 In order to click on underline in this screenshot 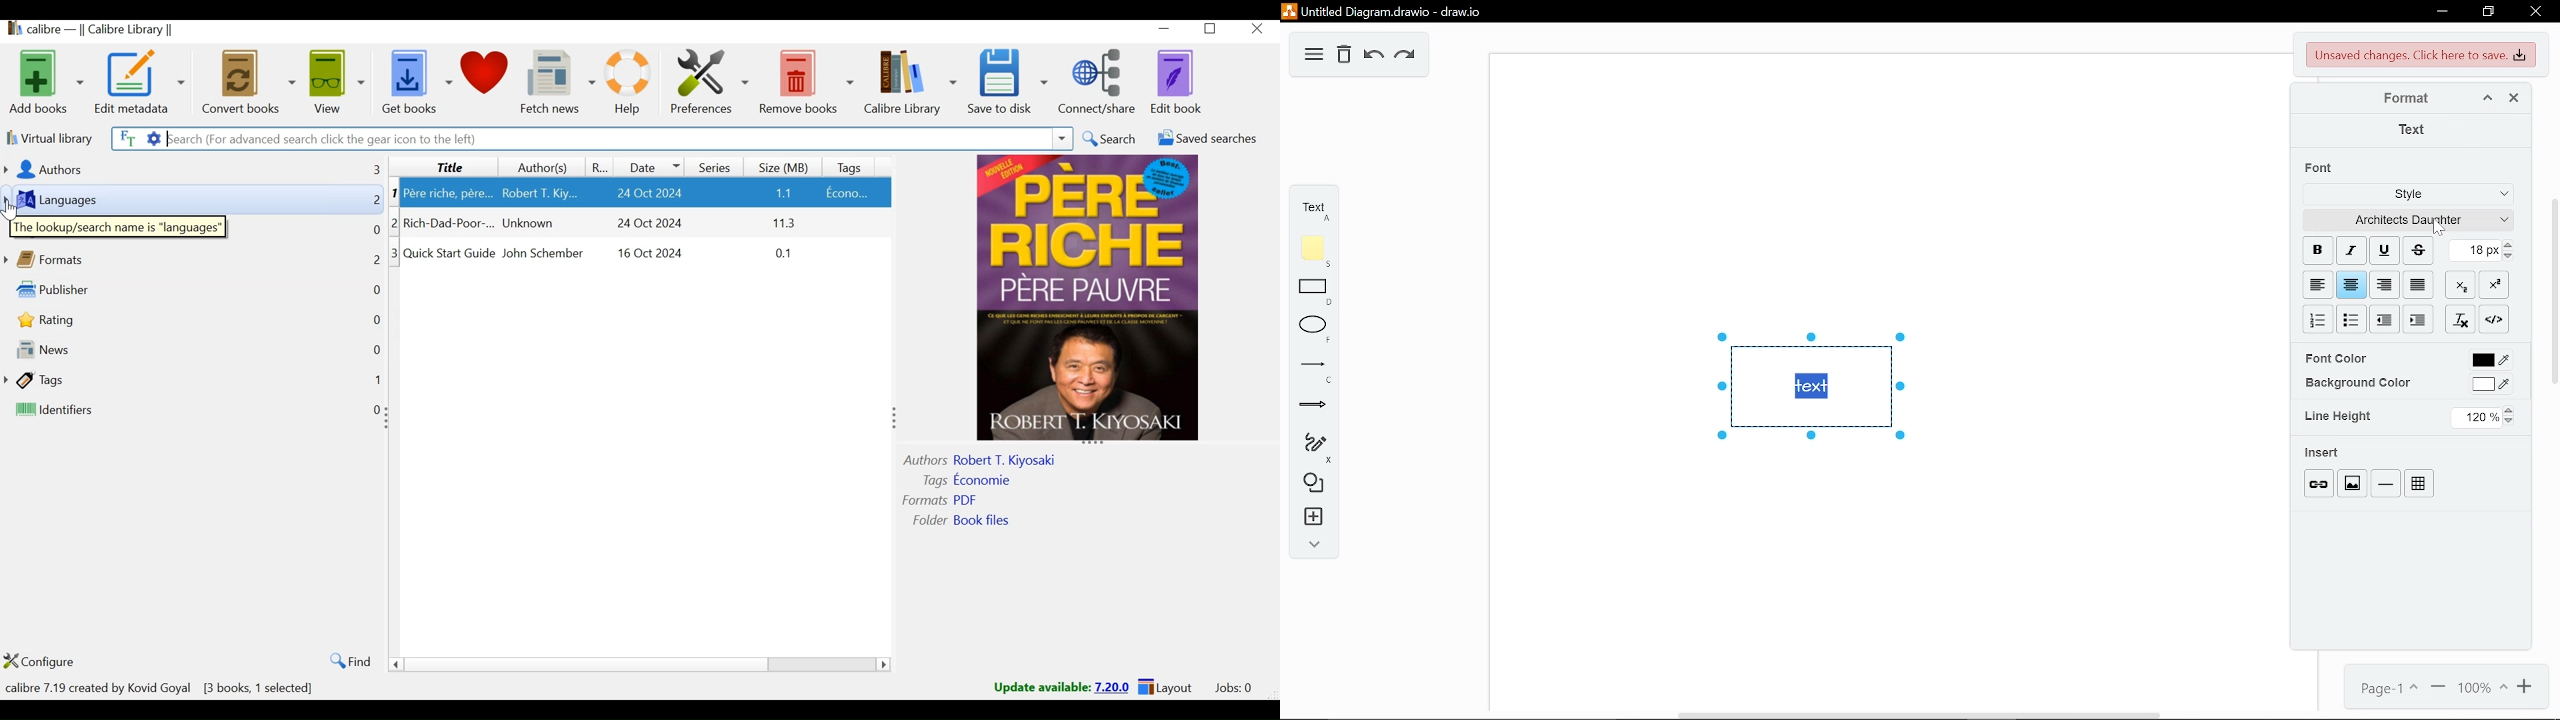, I will do `click(2382, 249)`.